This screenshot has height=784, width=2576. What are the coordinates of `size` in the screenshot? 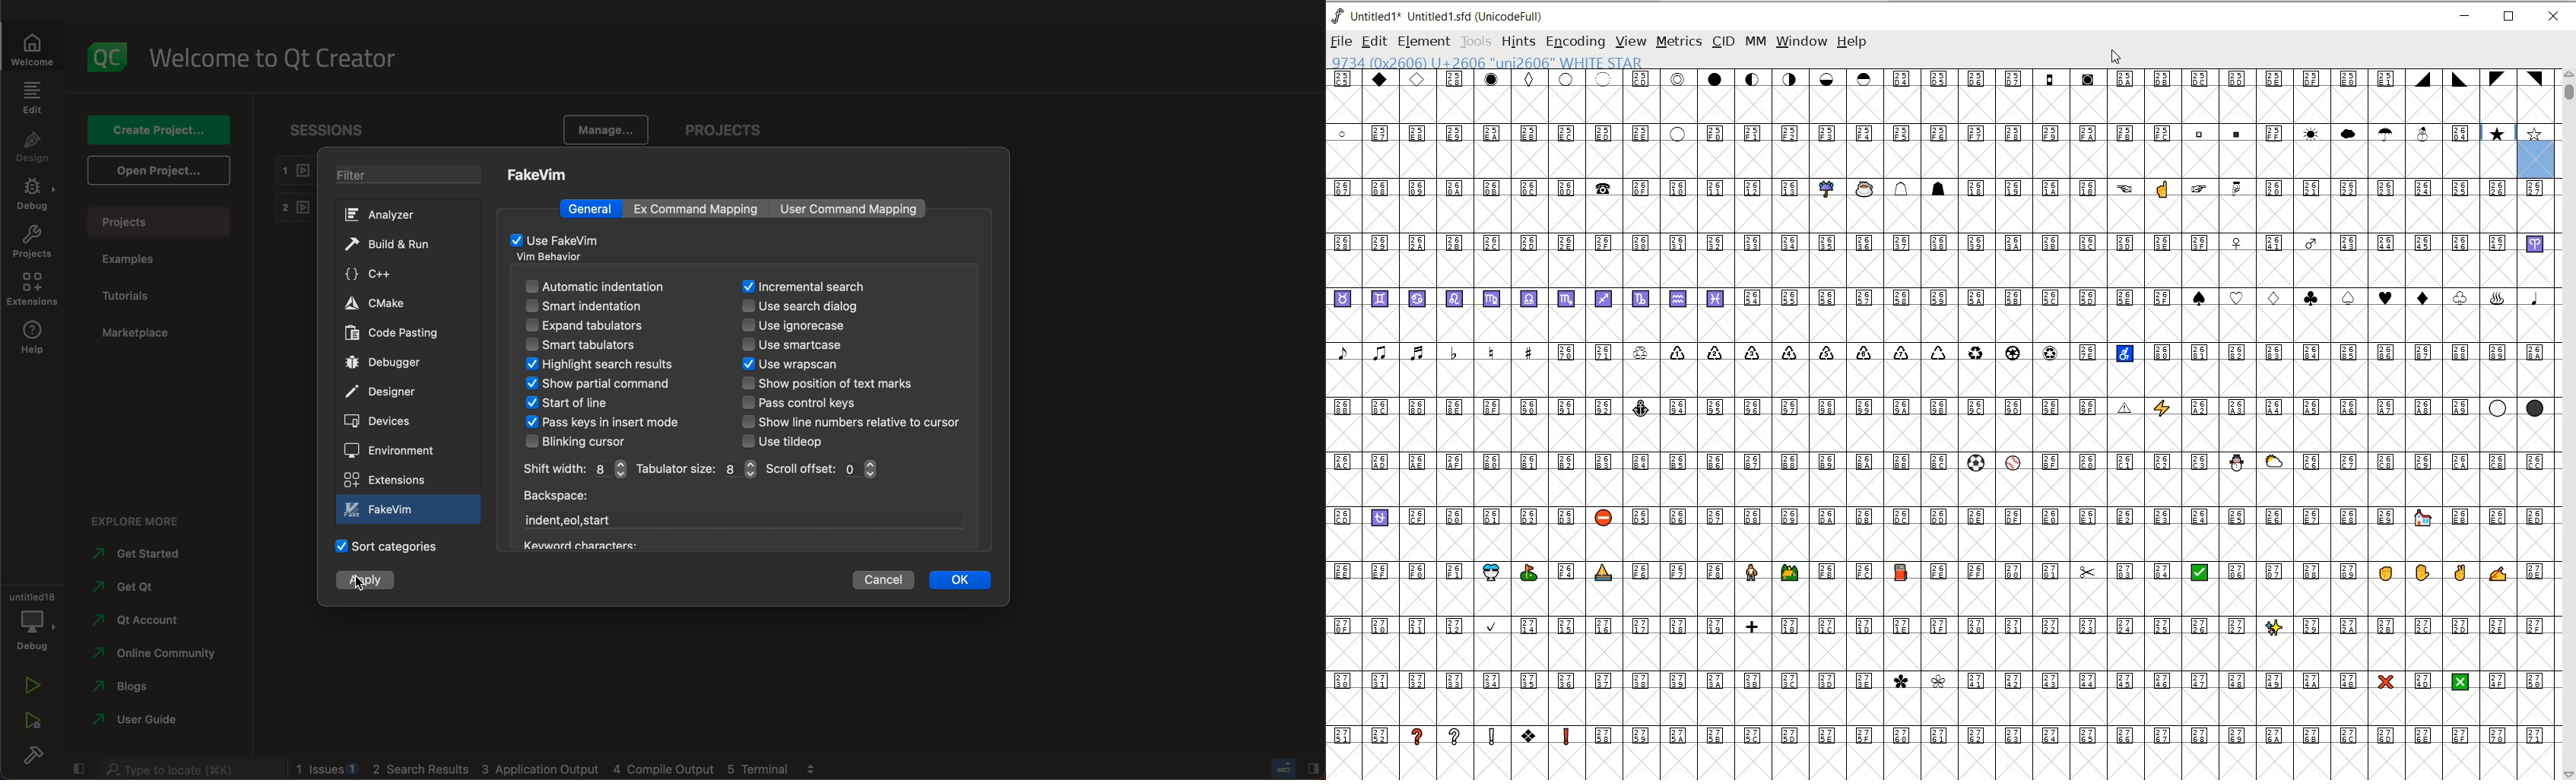 It's located at (696, 469).